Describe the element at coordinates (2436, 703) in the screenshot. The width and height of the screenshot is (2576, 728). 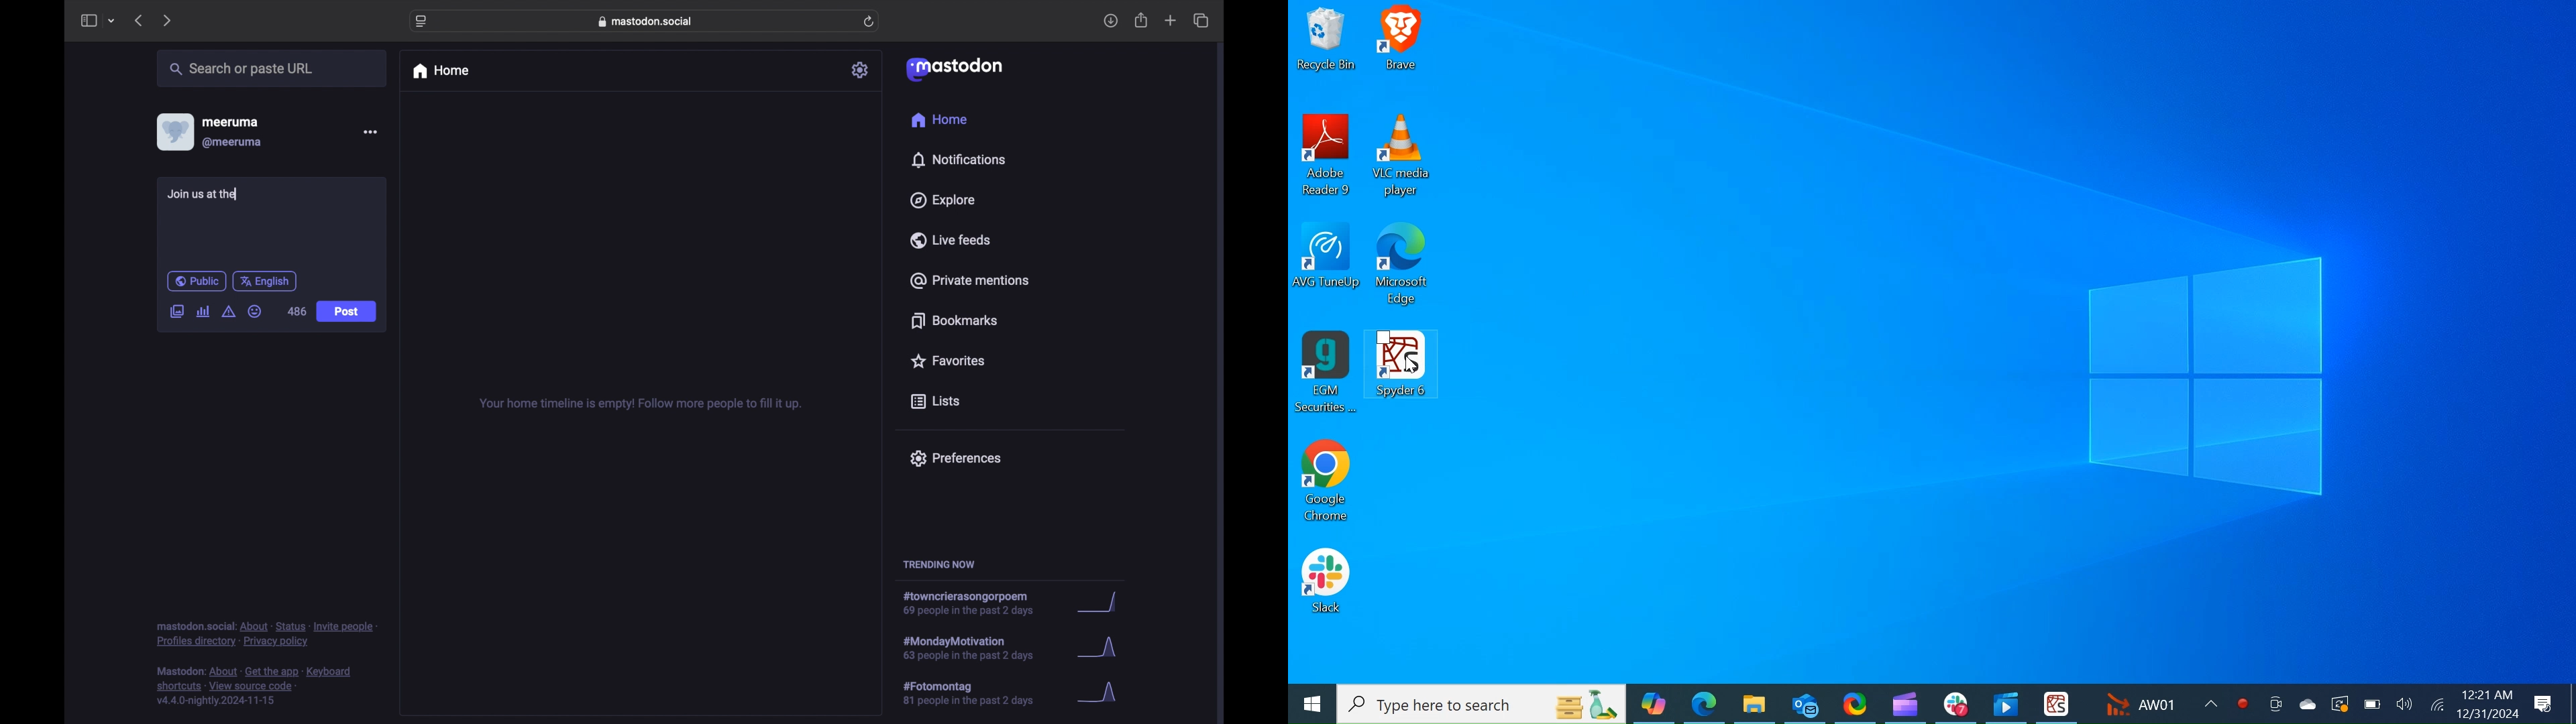
I see `Internet Connectivity` at that location.